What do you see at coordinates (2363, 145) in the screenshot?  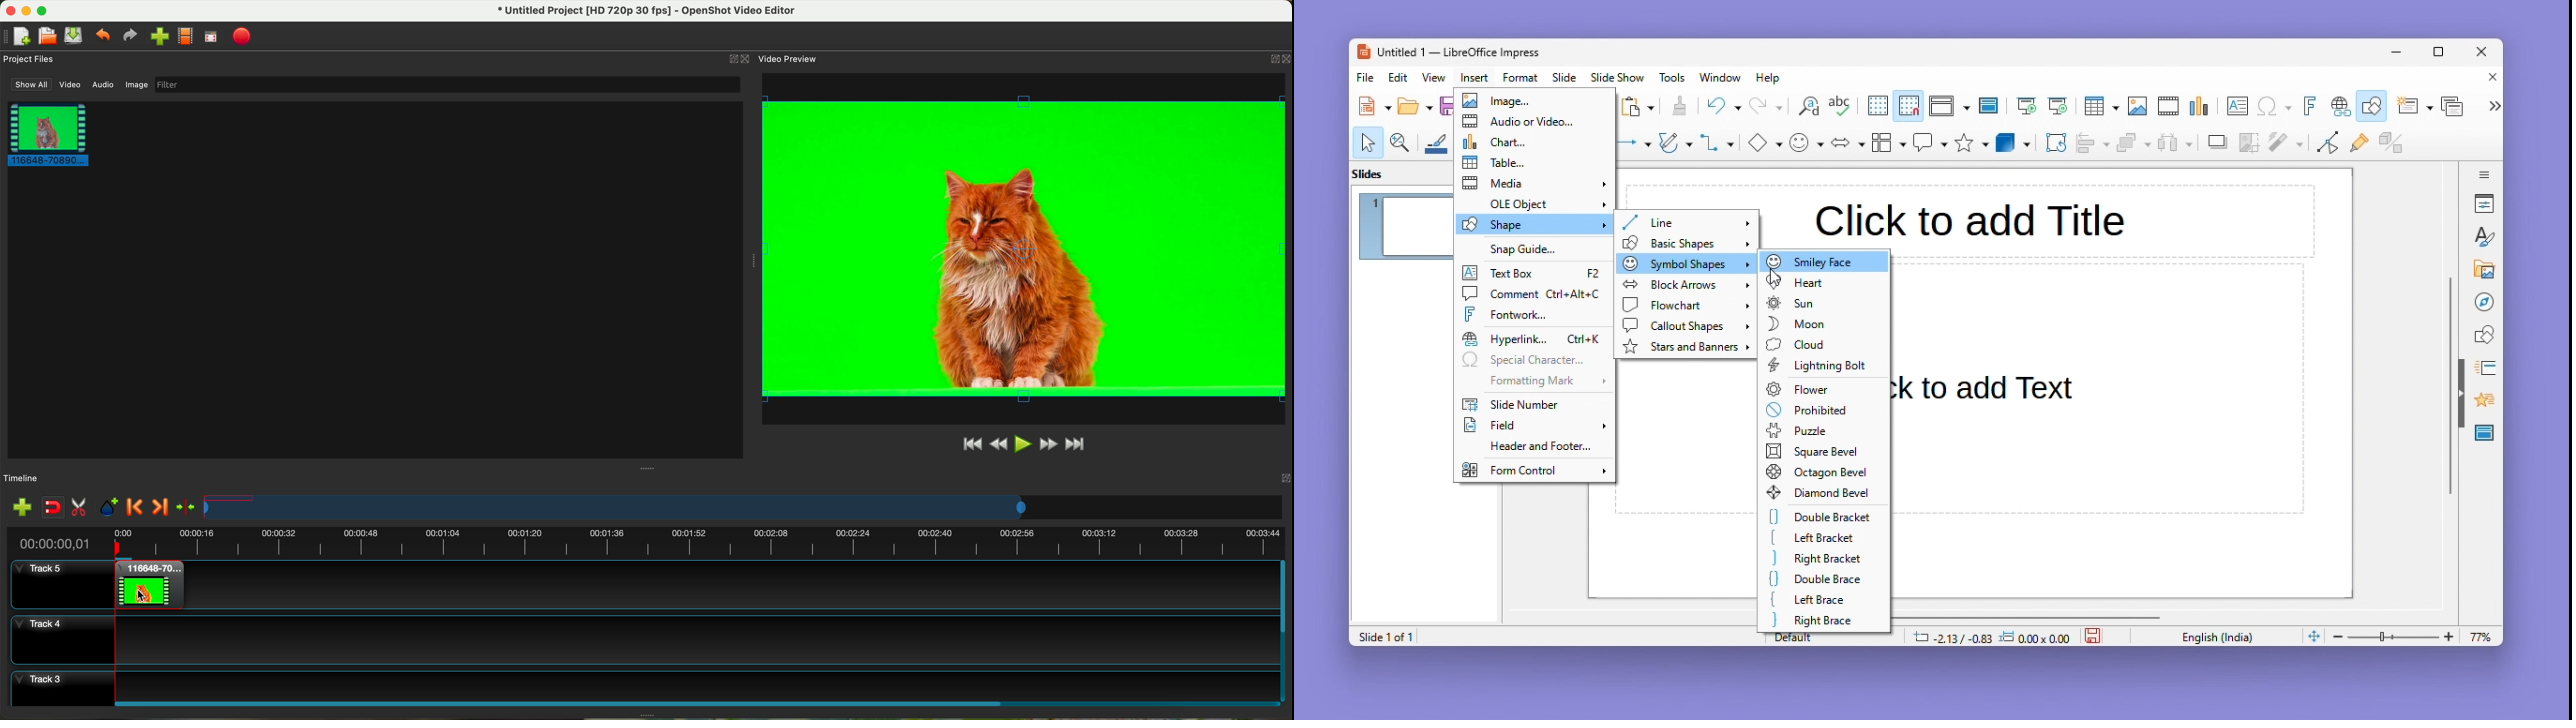 I see `Glue point` at bounding box center [2363, 145].